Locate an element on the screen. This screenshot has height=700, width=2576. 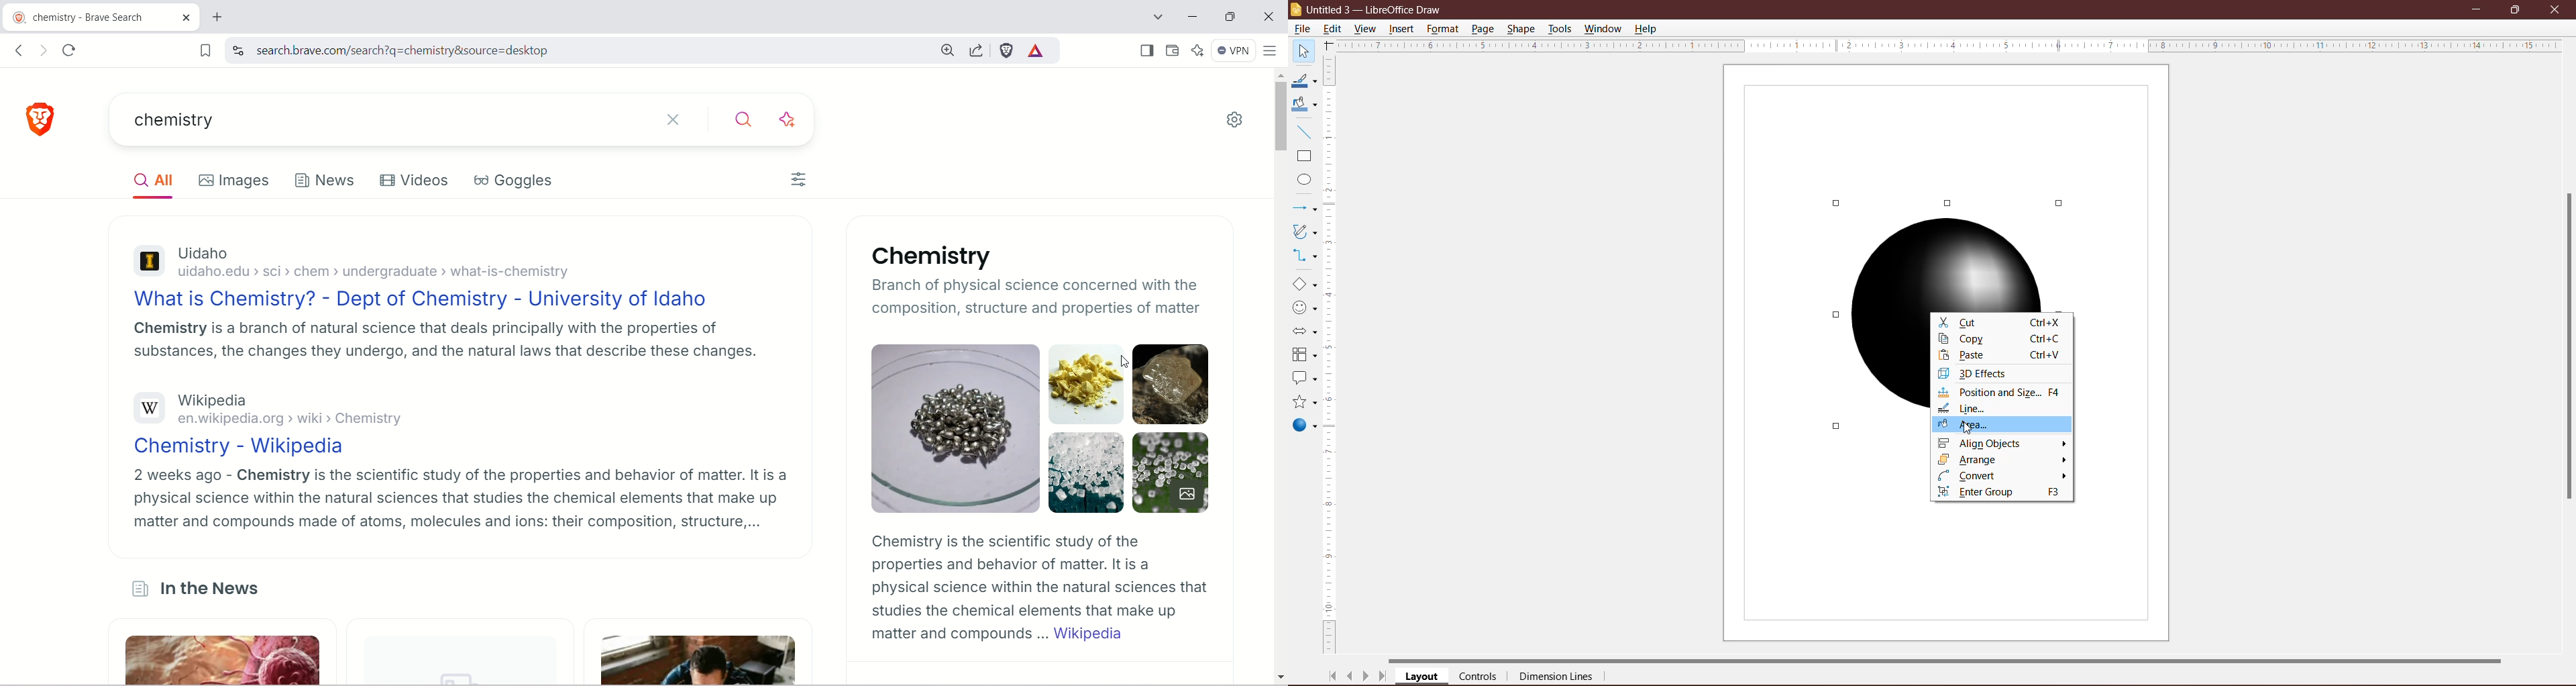
Vertical Scroll Bar is located at coordinates (2565, 347).